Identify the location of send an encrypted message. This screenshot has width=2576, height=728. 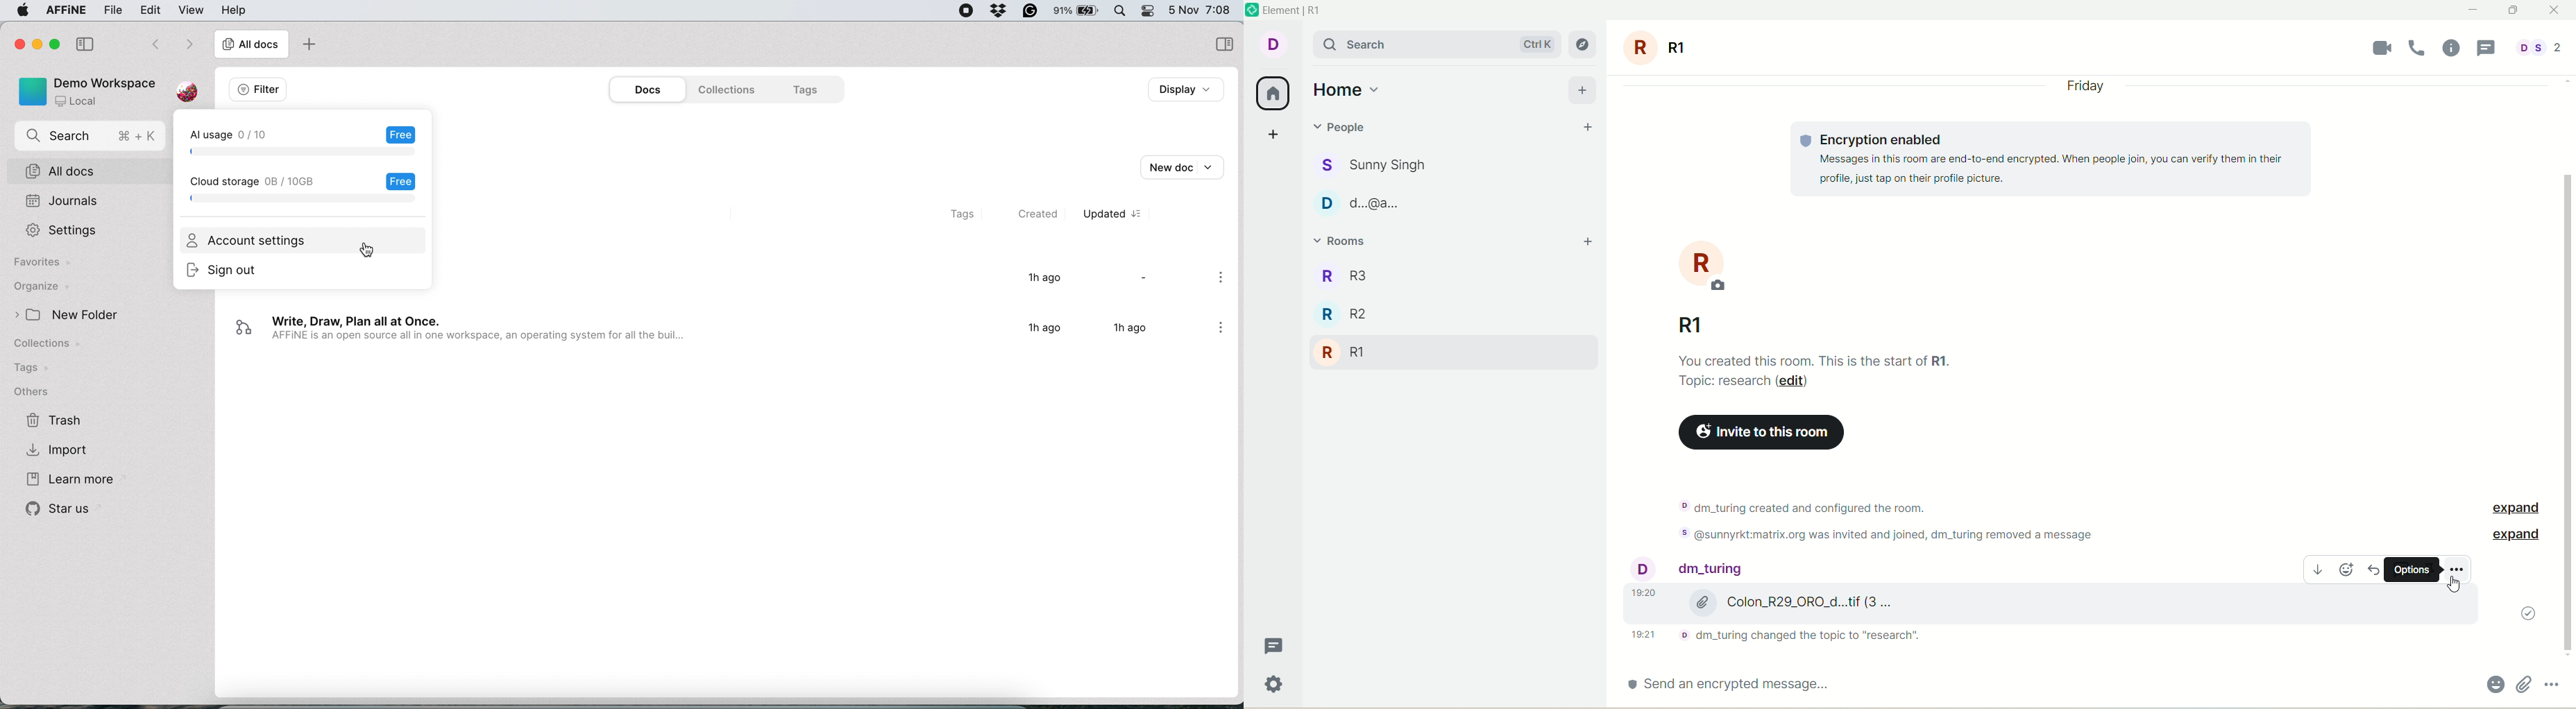
(1754, 684).